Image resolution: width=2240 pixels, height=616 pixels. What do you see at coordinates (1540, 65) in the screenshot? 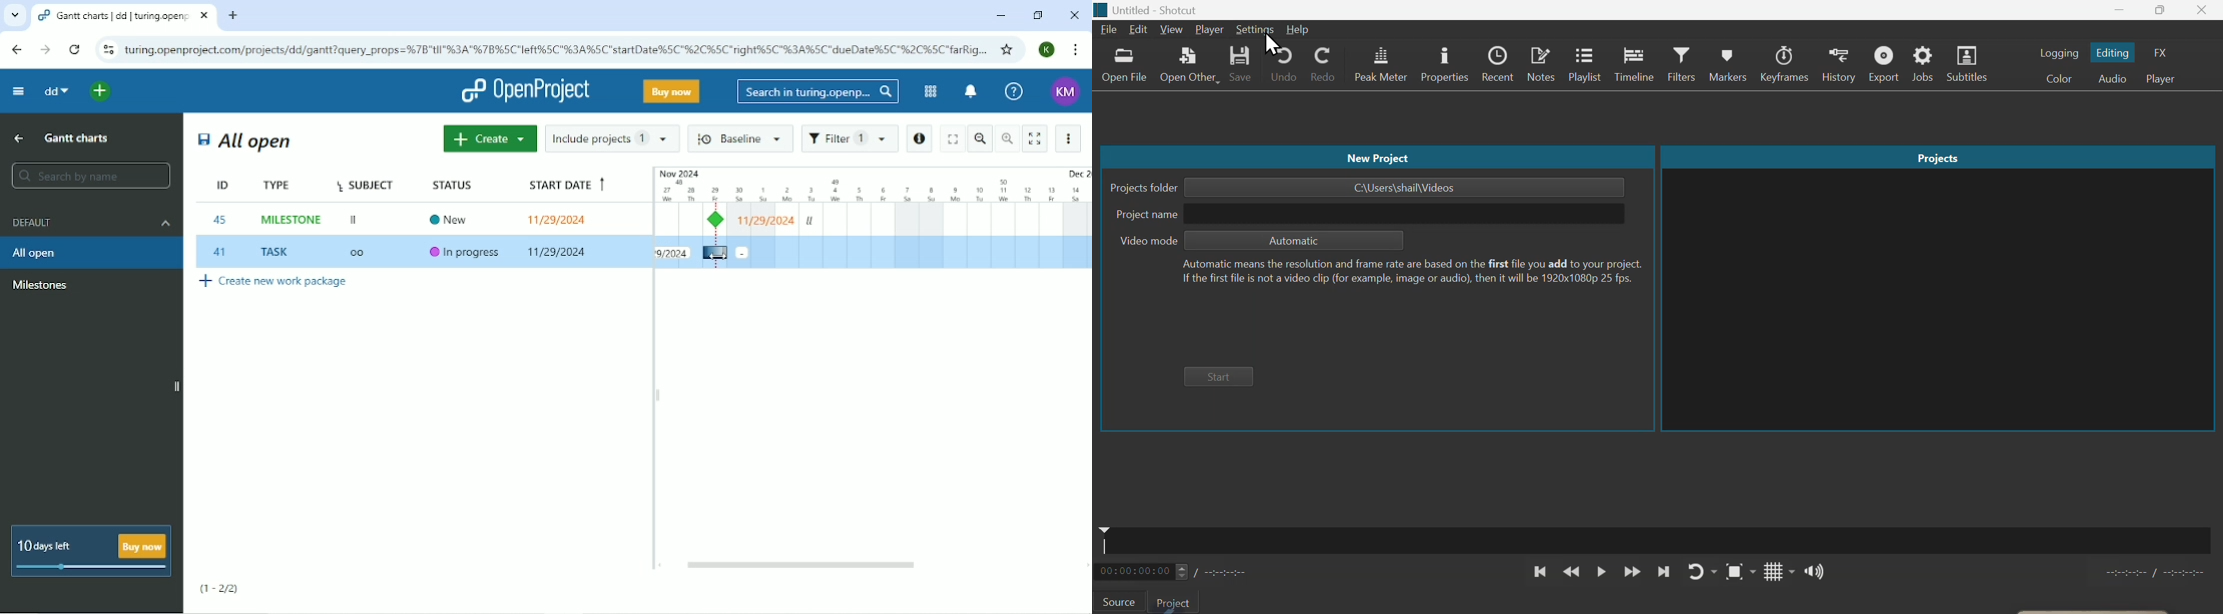
I see `notes` at bounding box center [1540, 65].